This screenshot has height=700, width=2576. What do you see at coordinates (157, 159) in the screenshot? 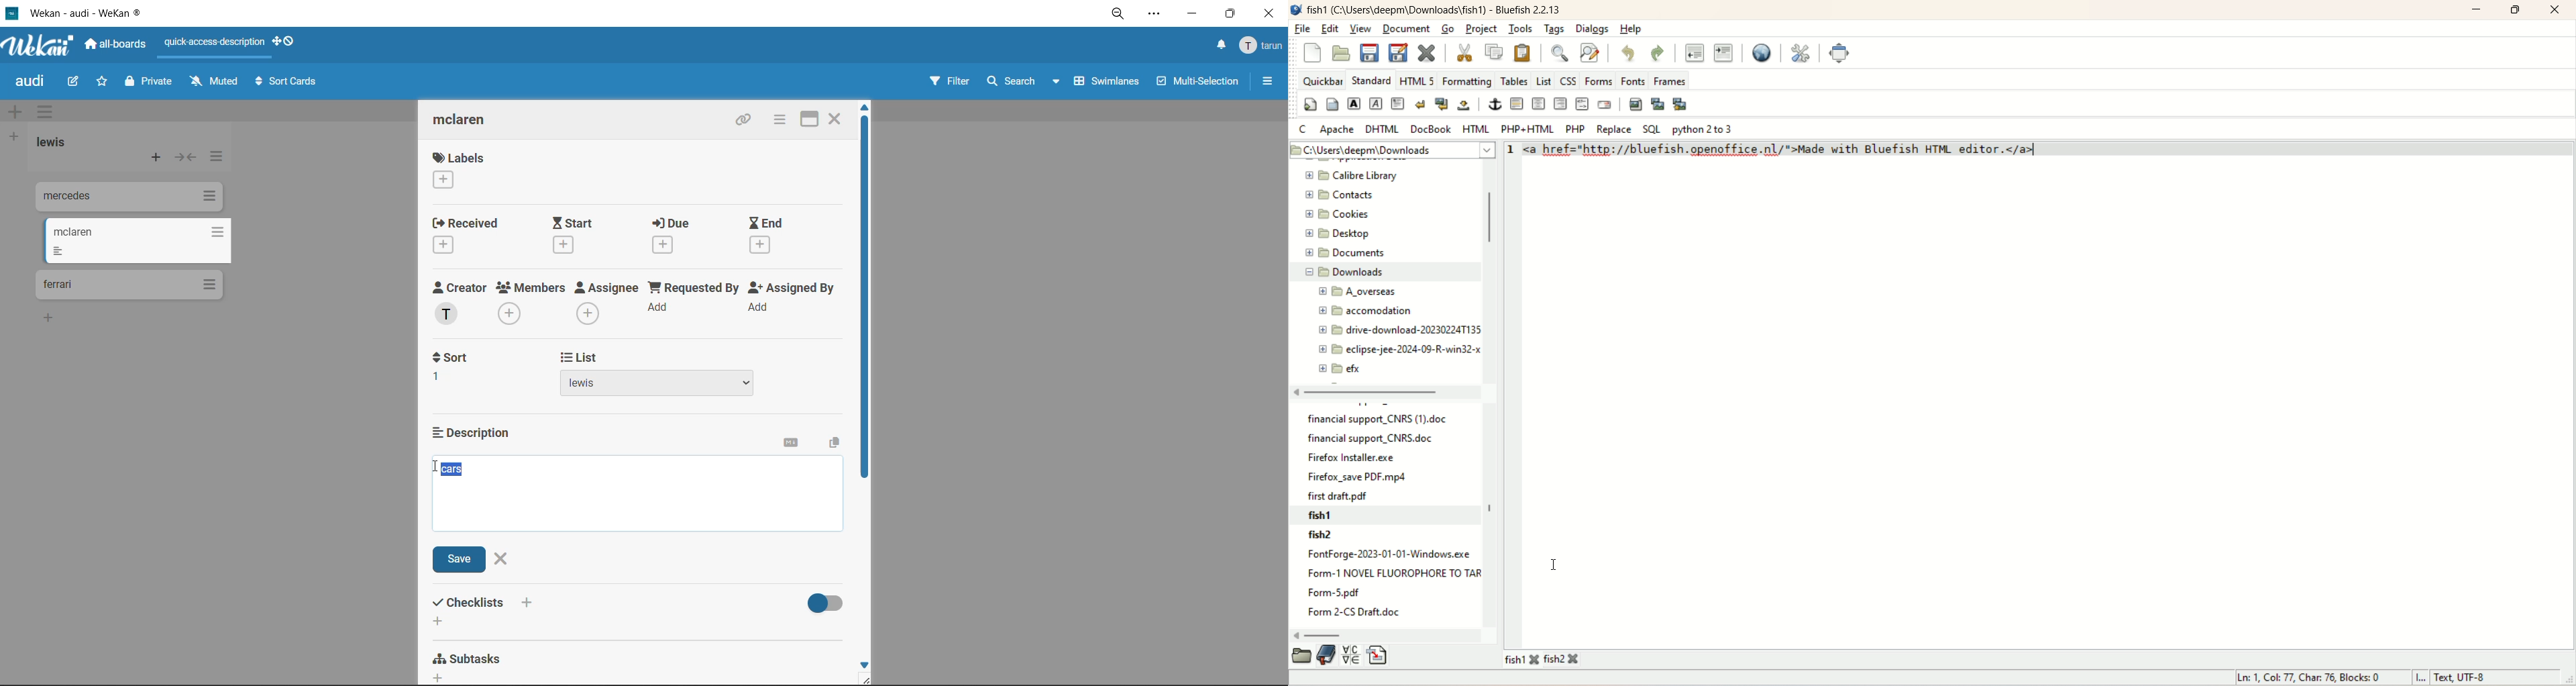
I see `add card` at bounding box center [157, 159].